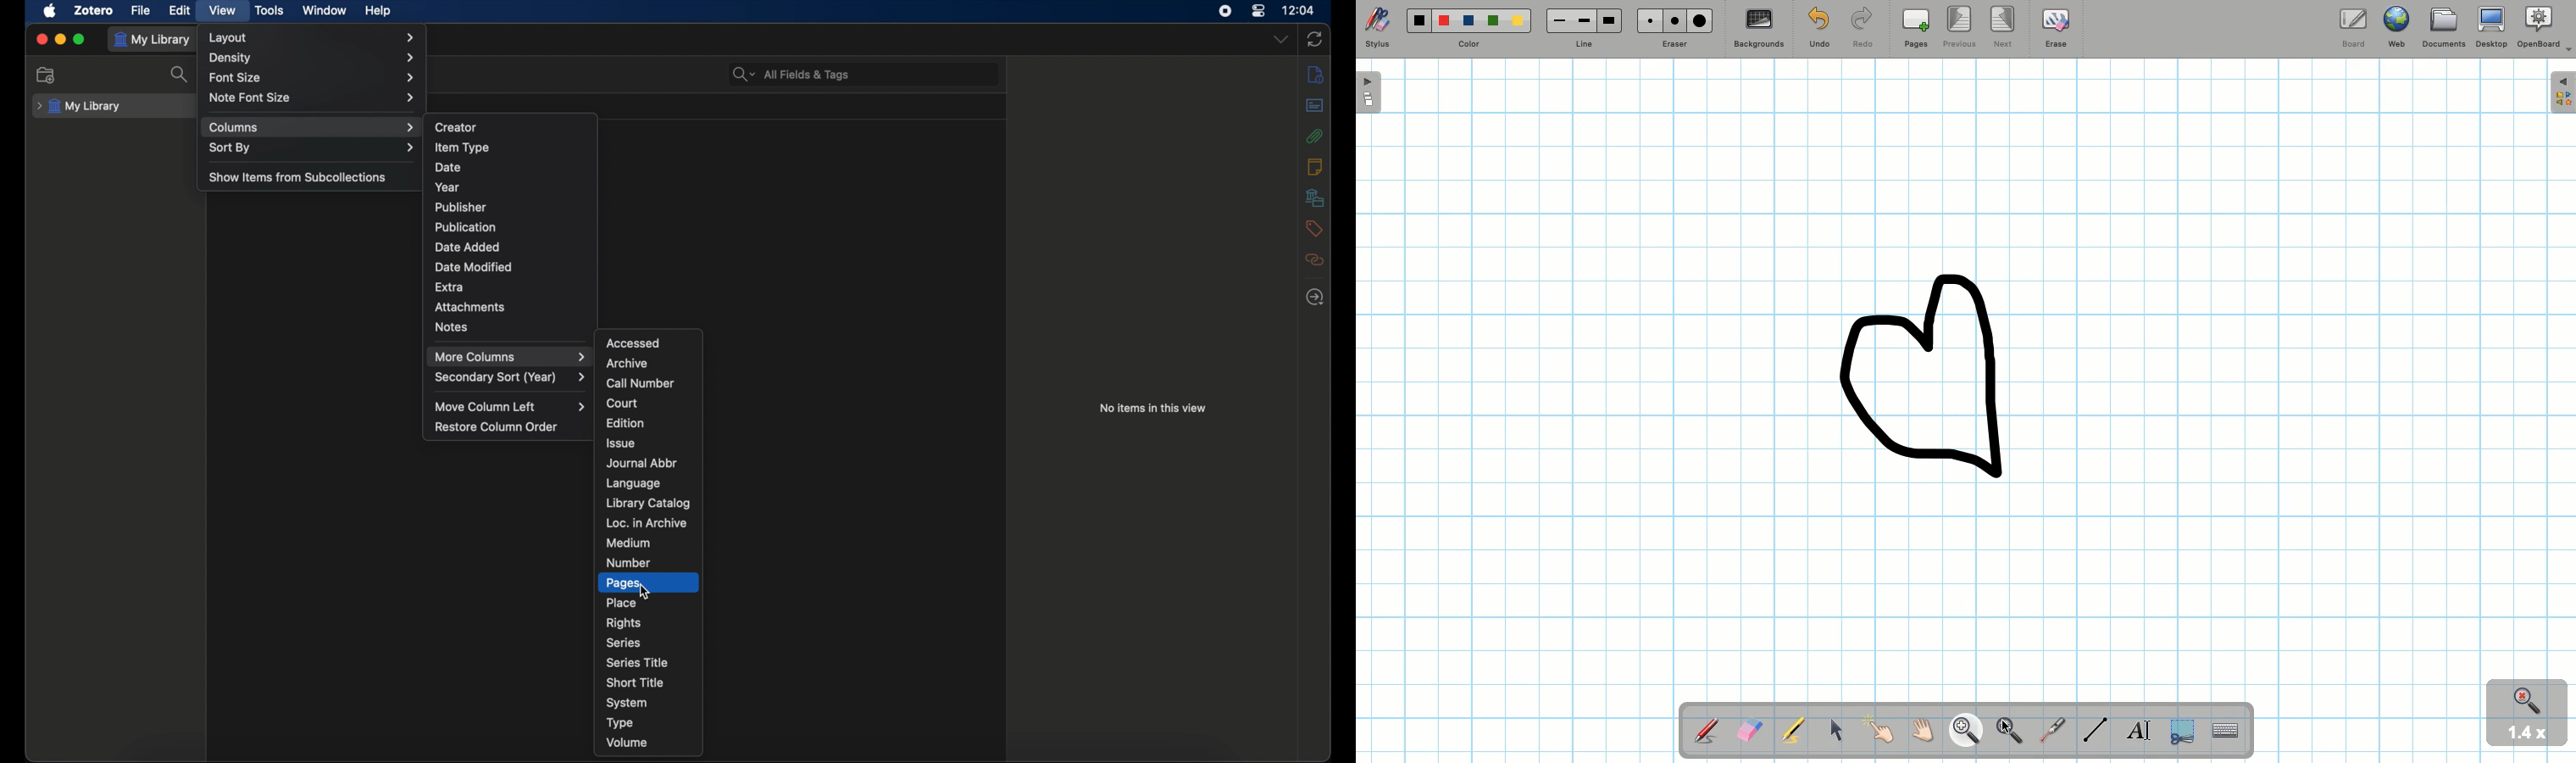 This screenshot has height=784, width=2576. Describe the element at coordinates (636, 483) in the screenshot. I see `language` at that location.